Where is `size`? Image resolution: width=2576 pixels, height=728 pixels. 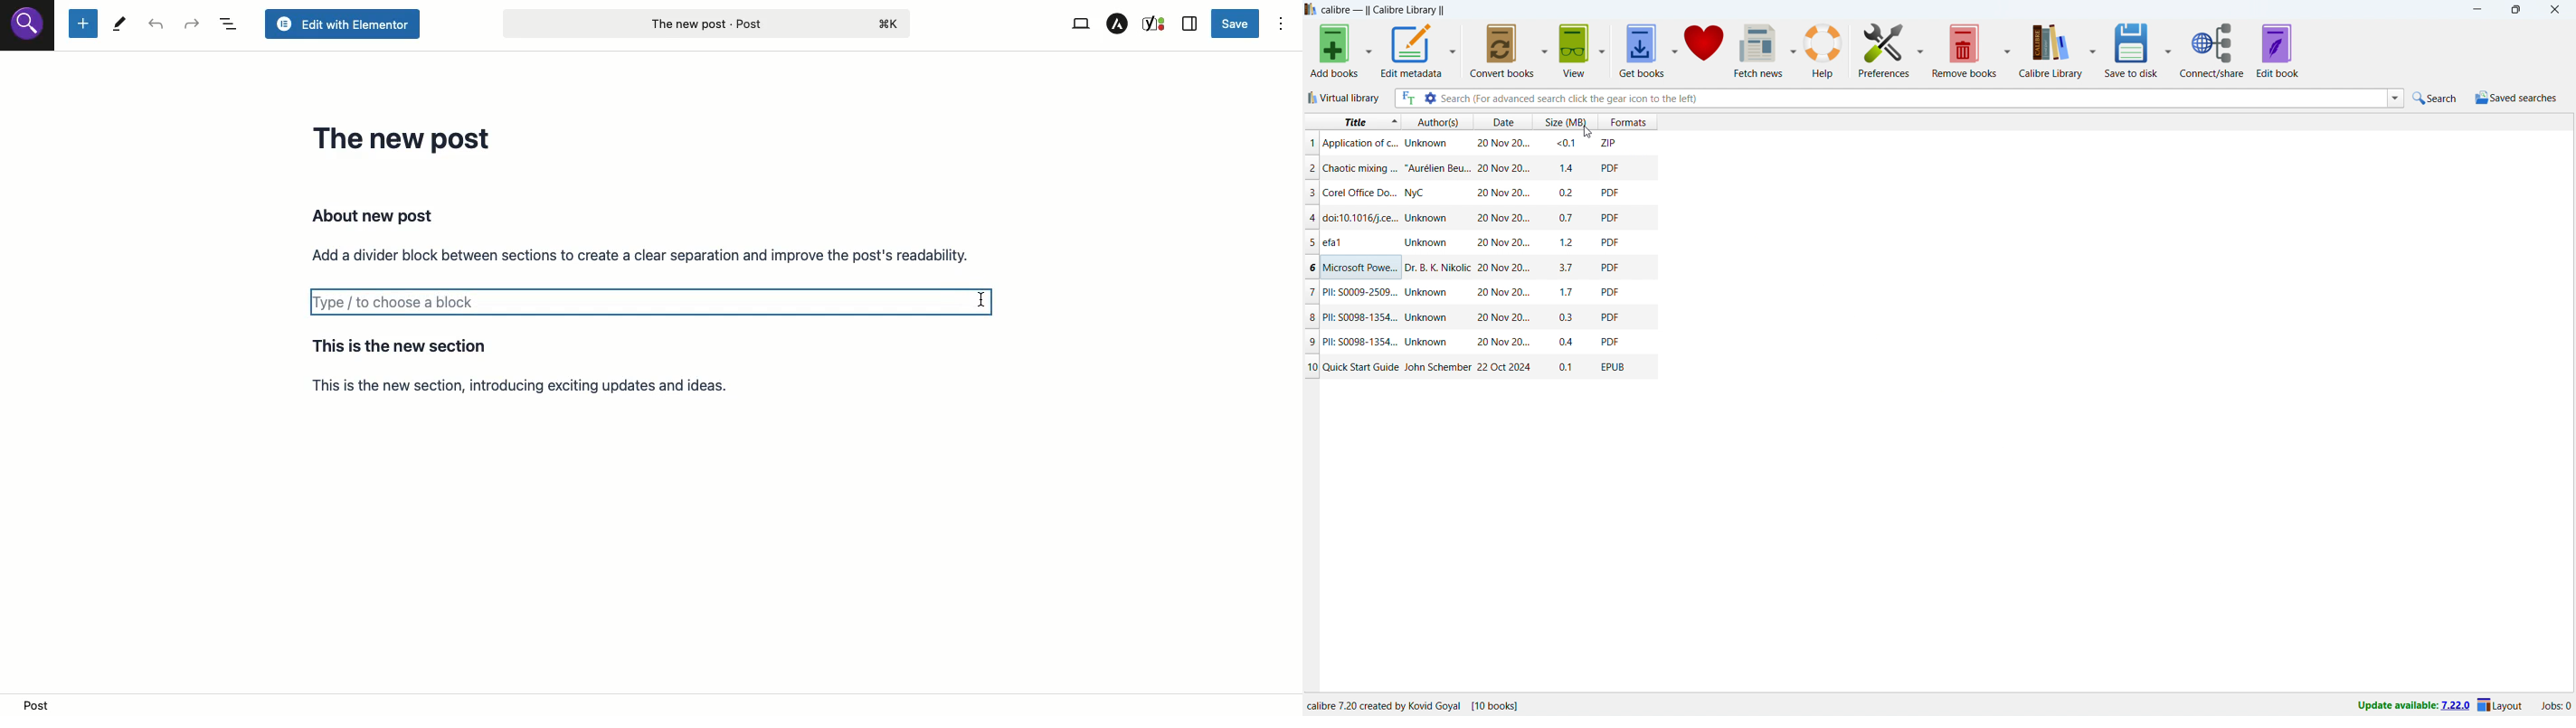 size is located at coordinates (1568, 292).